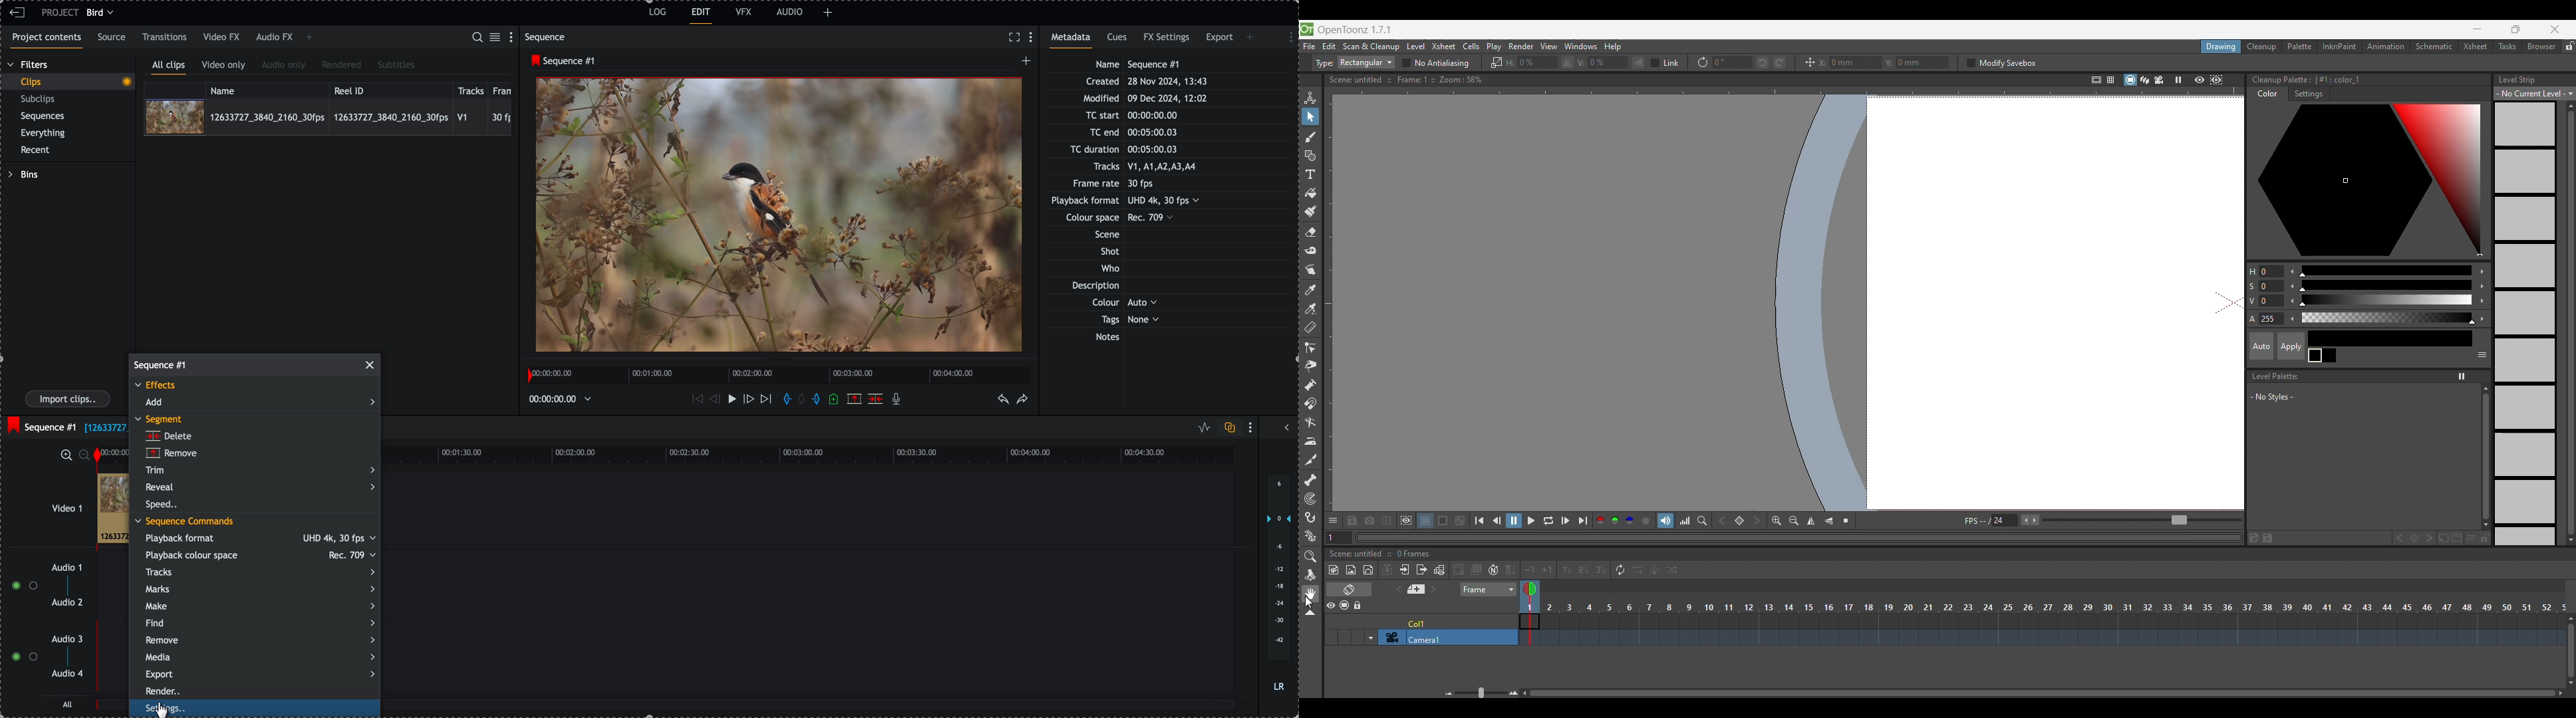 Image resolution: width=2576 pixels, height=728 pixels. I want to click on metadata, so click(1135, 202).